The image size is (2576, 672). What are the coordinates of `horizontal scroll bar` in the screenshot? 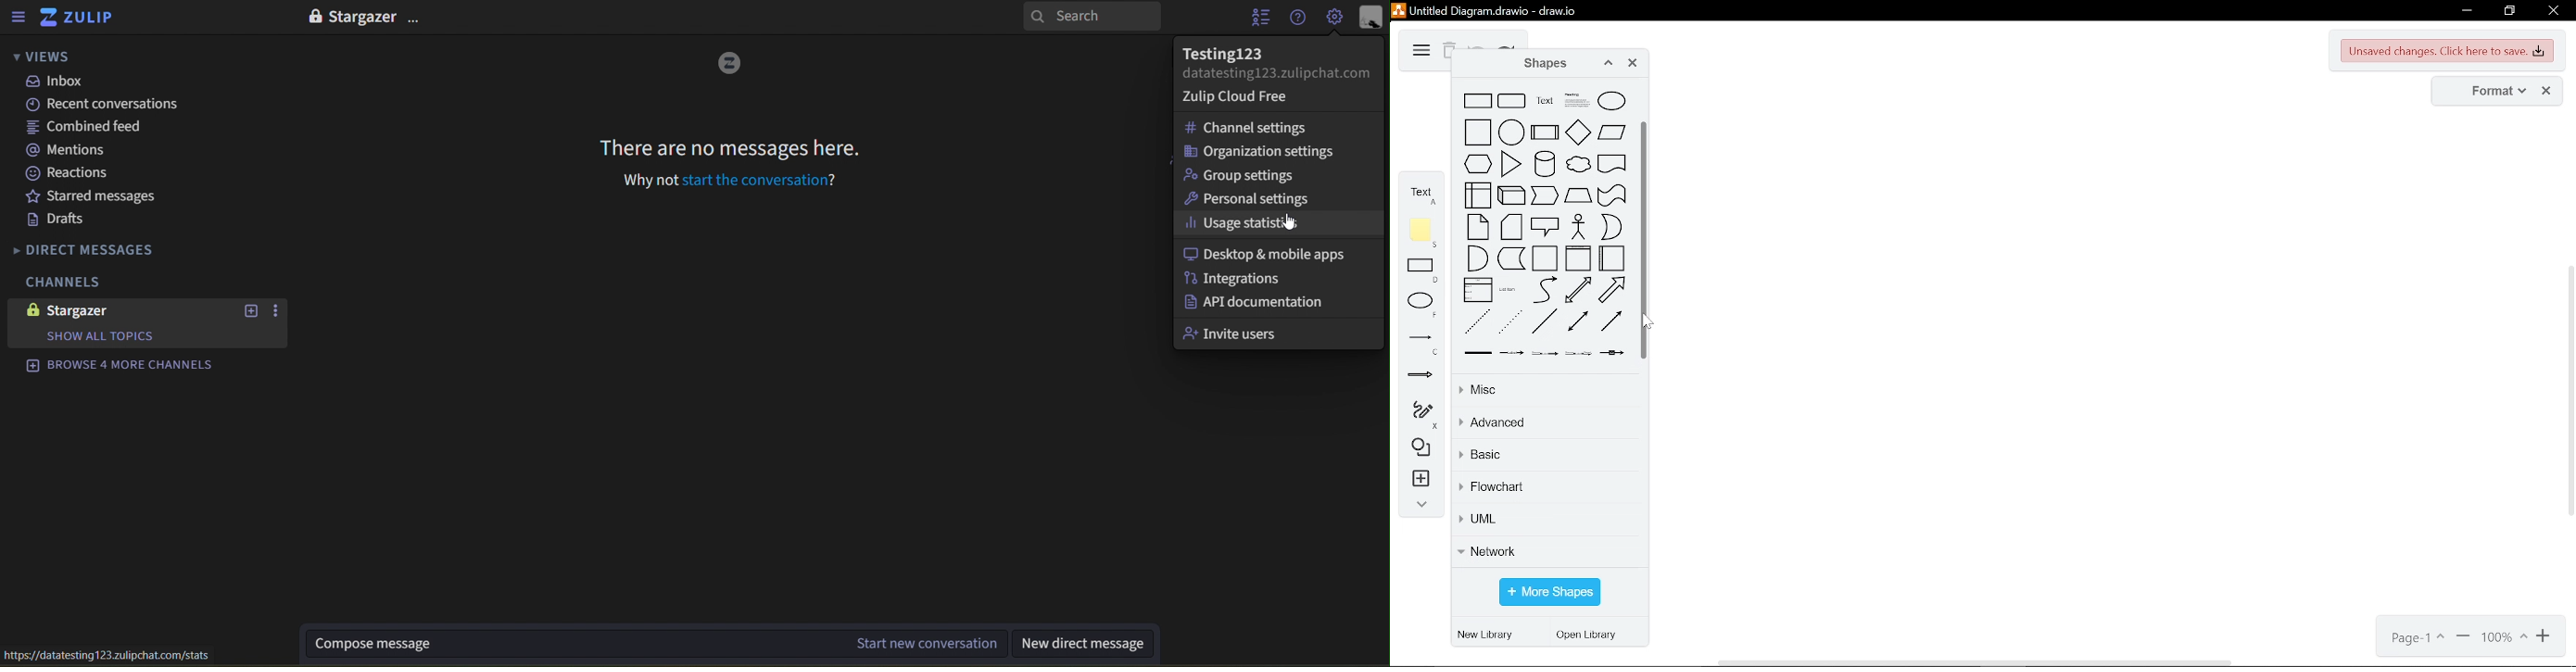 It's located at (1977, 661).